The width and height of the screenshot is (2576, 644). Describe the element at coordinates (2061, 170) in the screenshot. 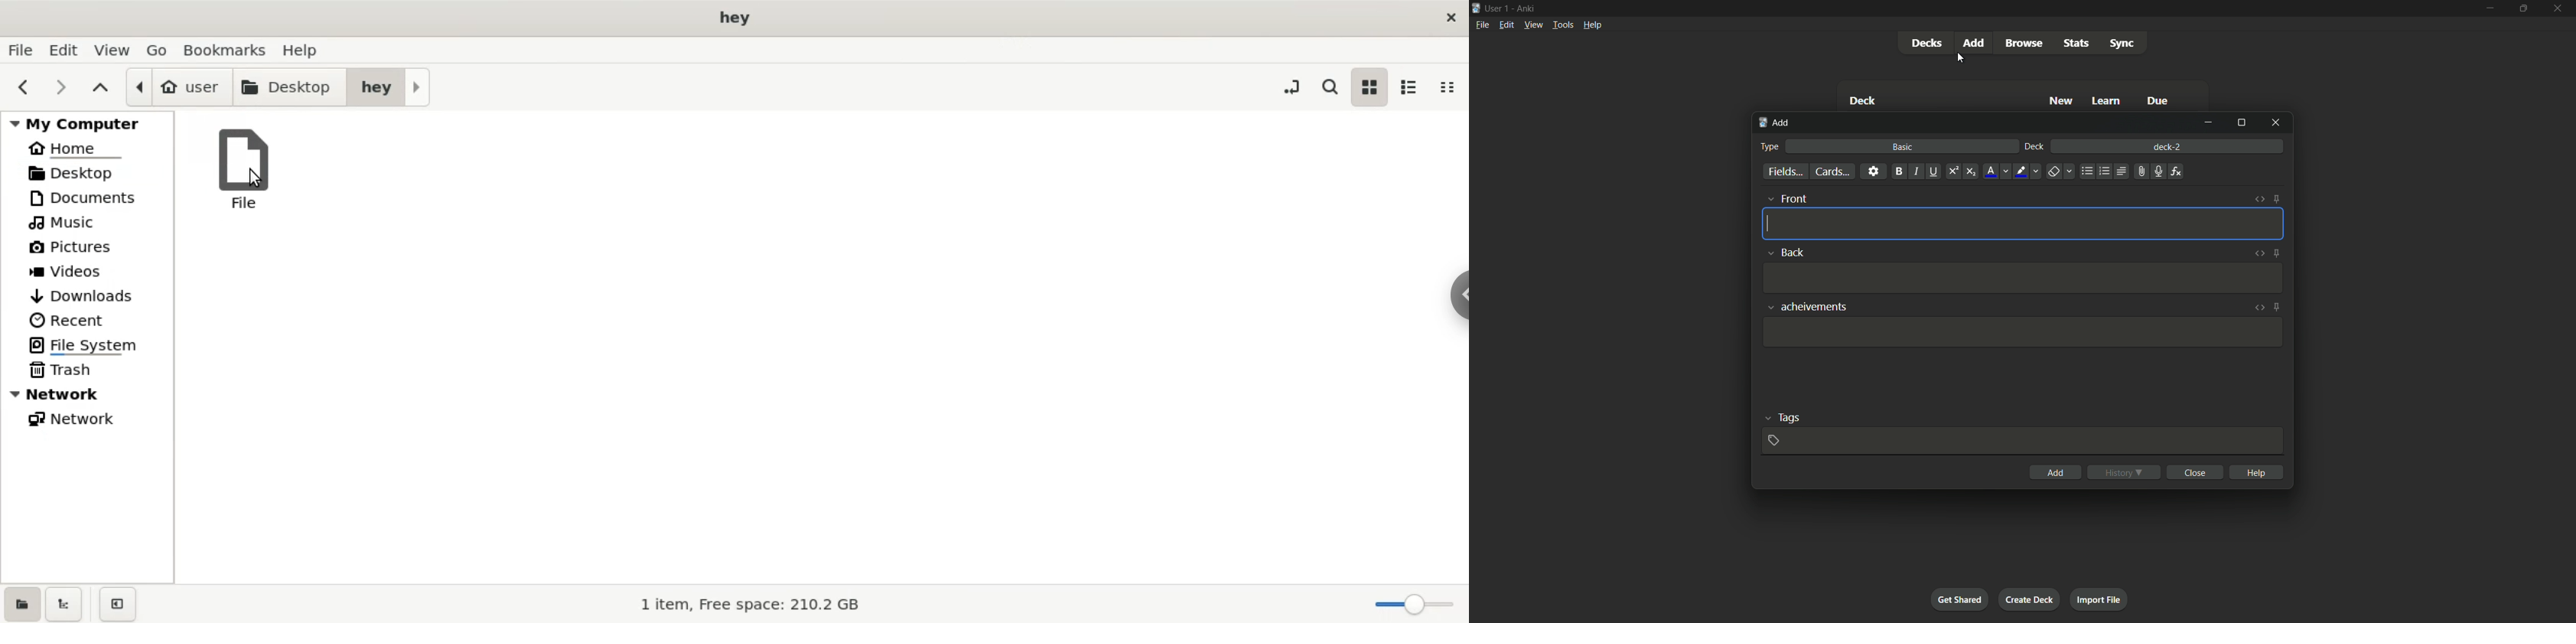

I see `remove formatting` at that location.